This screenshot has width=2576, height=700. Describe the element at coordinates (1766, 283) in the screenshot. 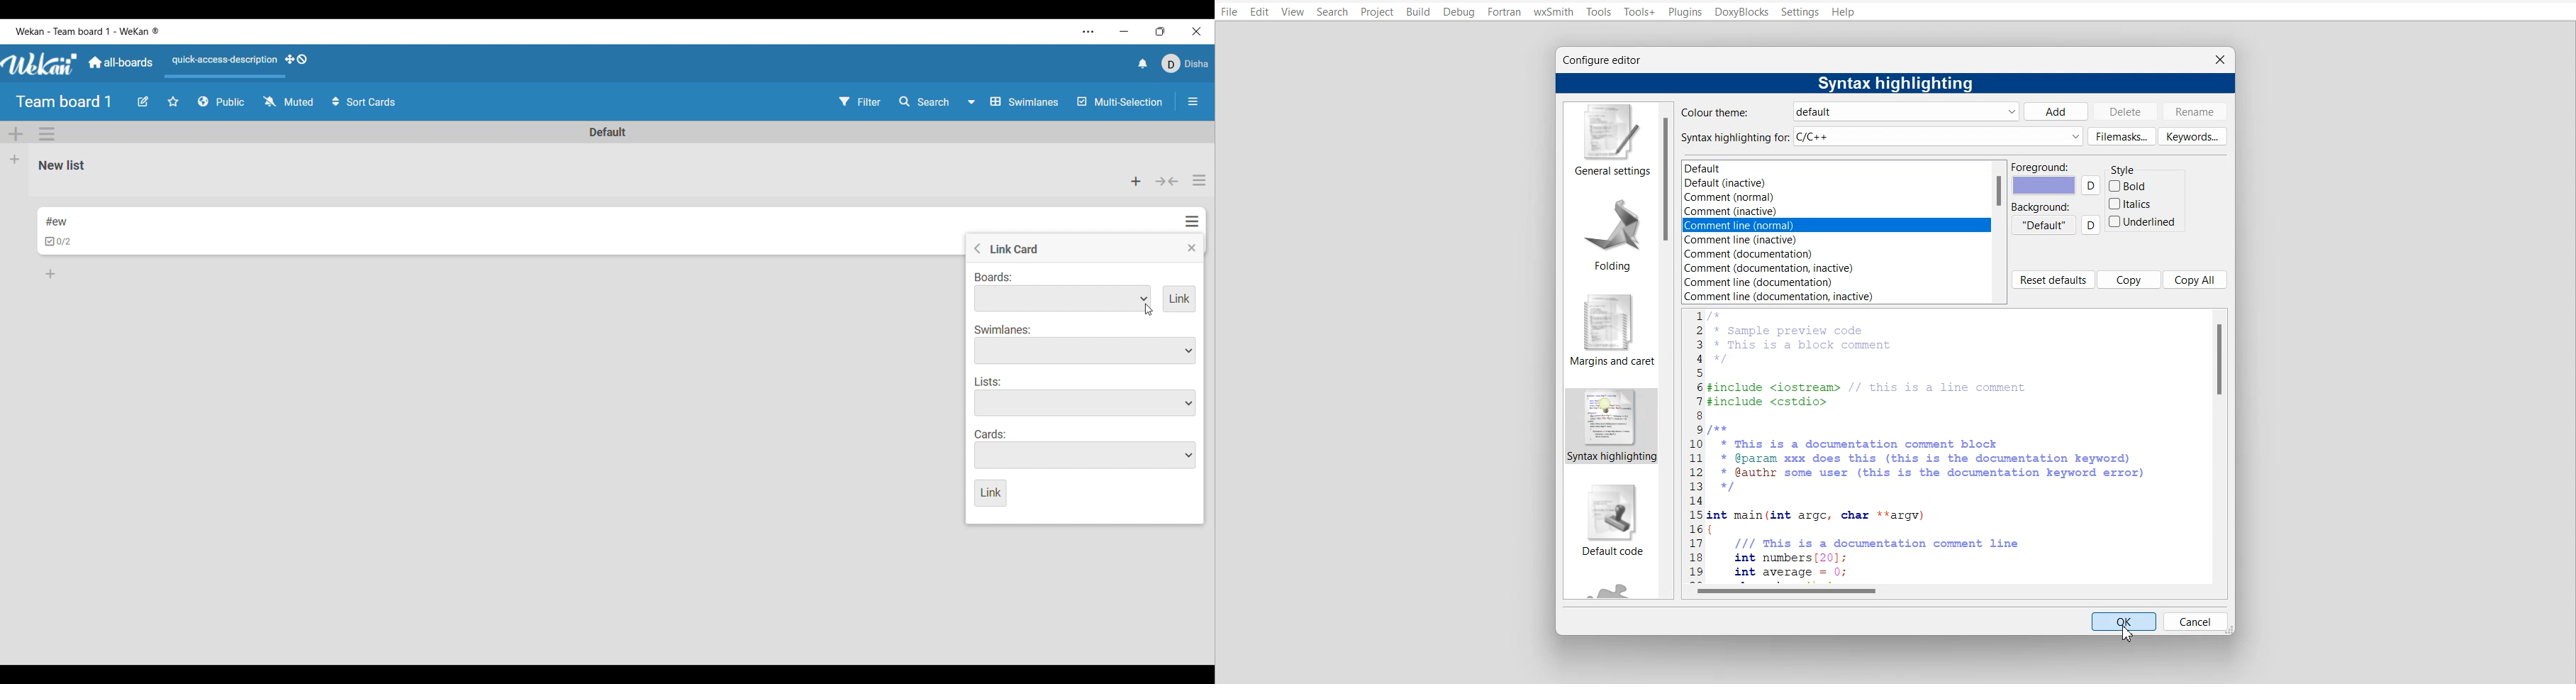

I see `Comment line (documentation)` at that location.